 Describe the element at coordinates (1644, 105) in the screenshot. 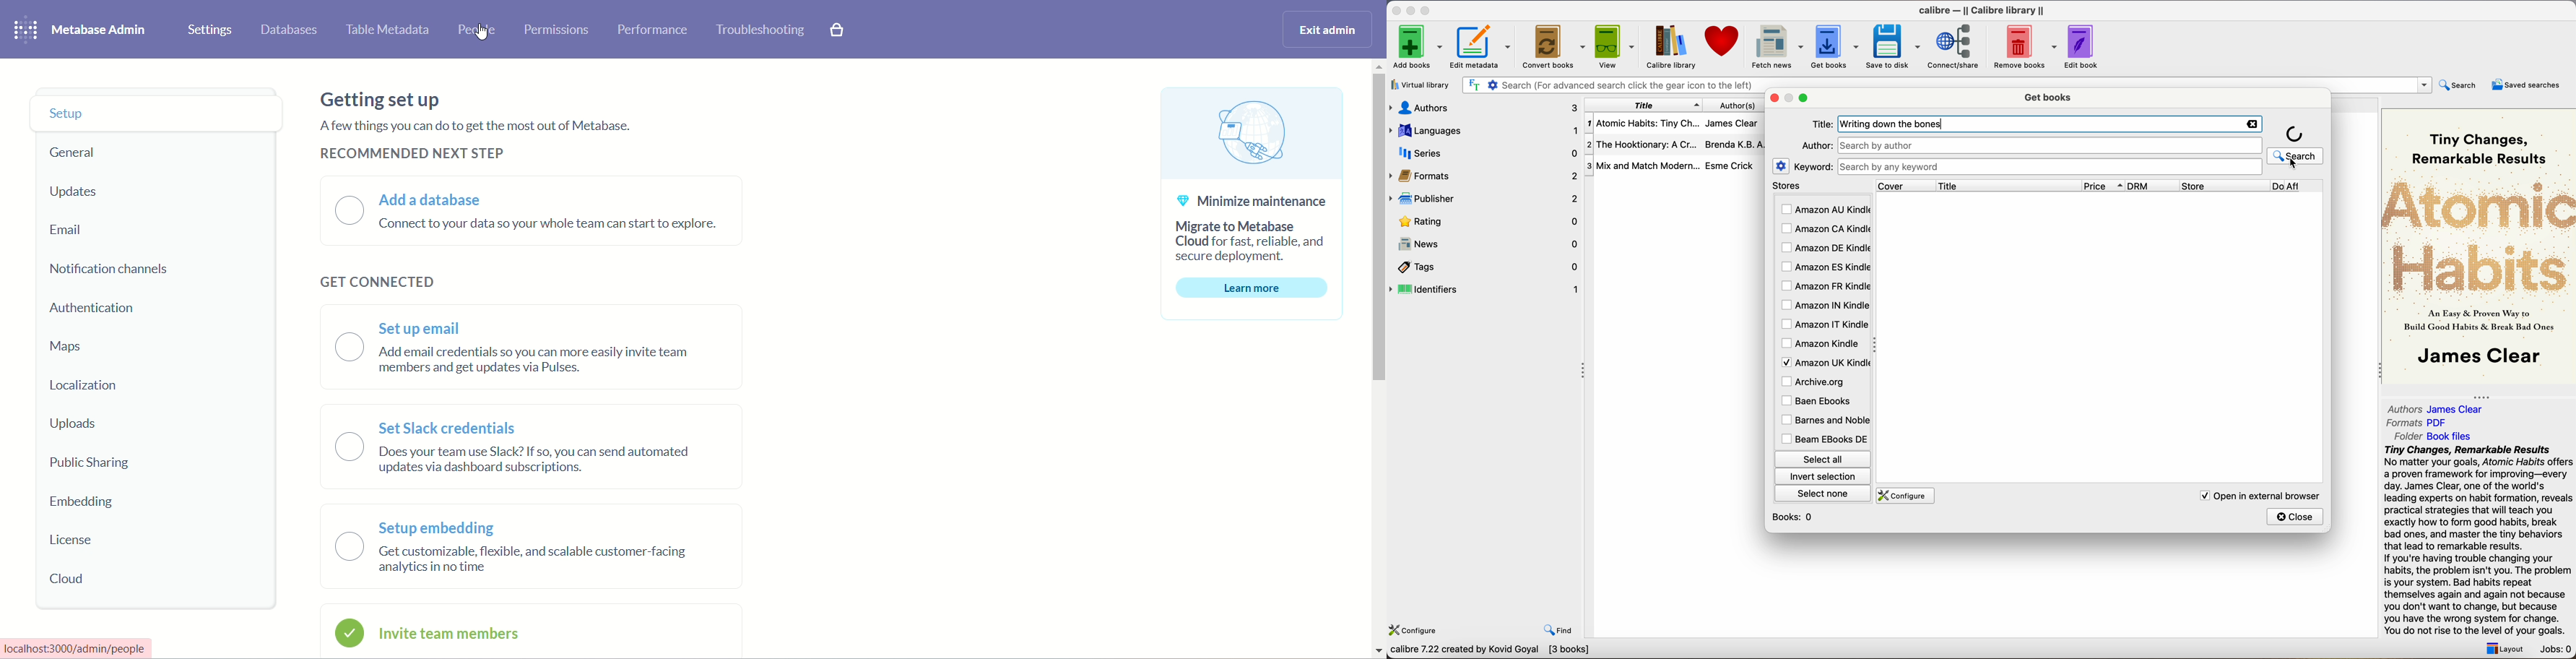

I see `title` at that location.